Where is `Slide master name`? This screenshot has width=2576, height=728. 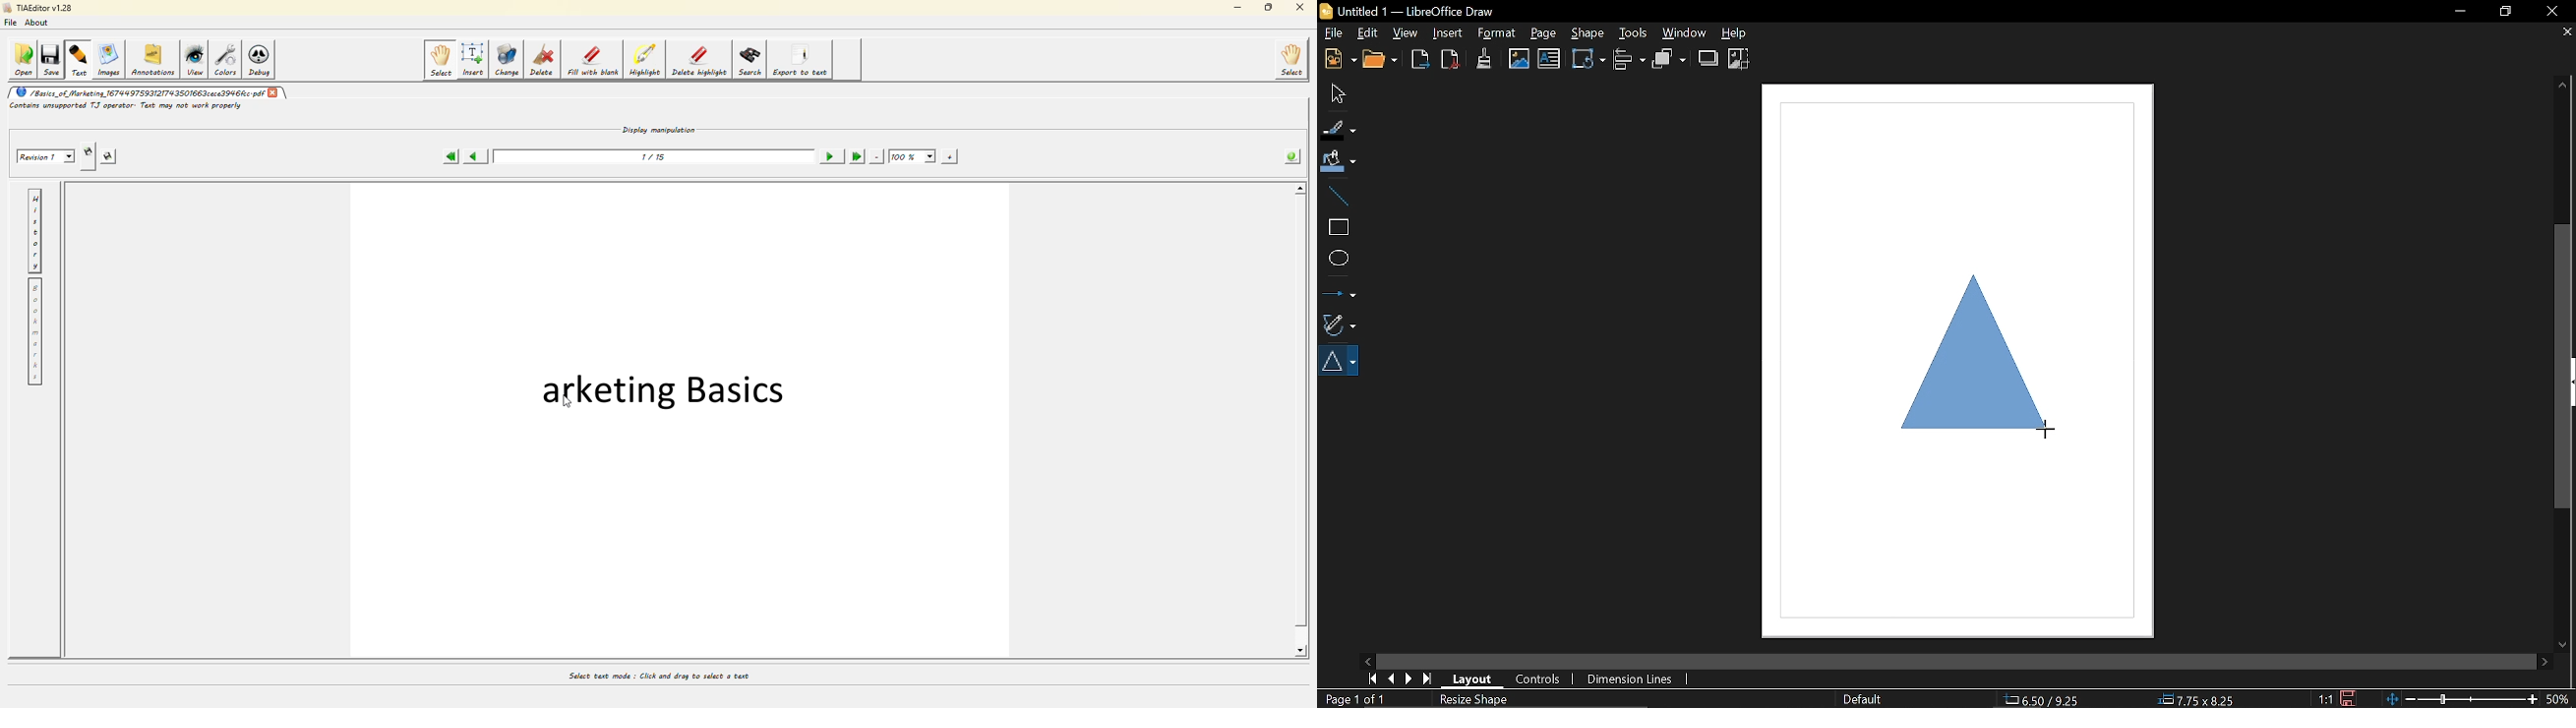
Slide master name is located at coordinates (1862, 699).